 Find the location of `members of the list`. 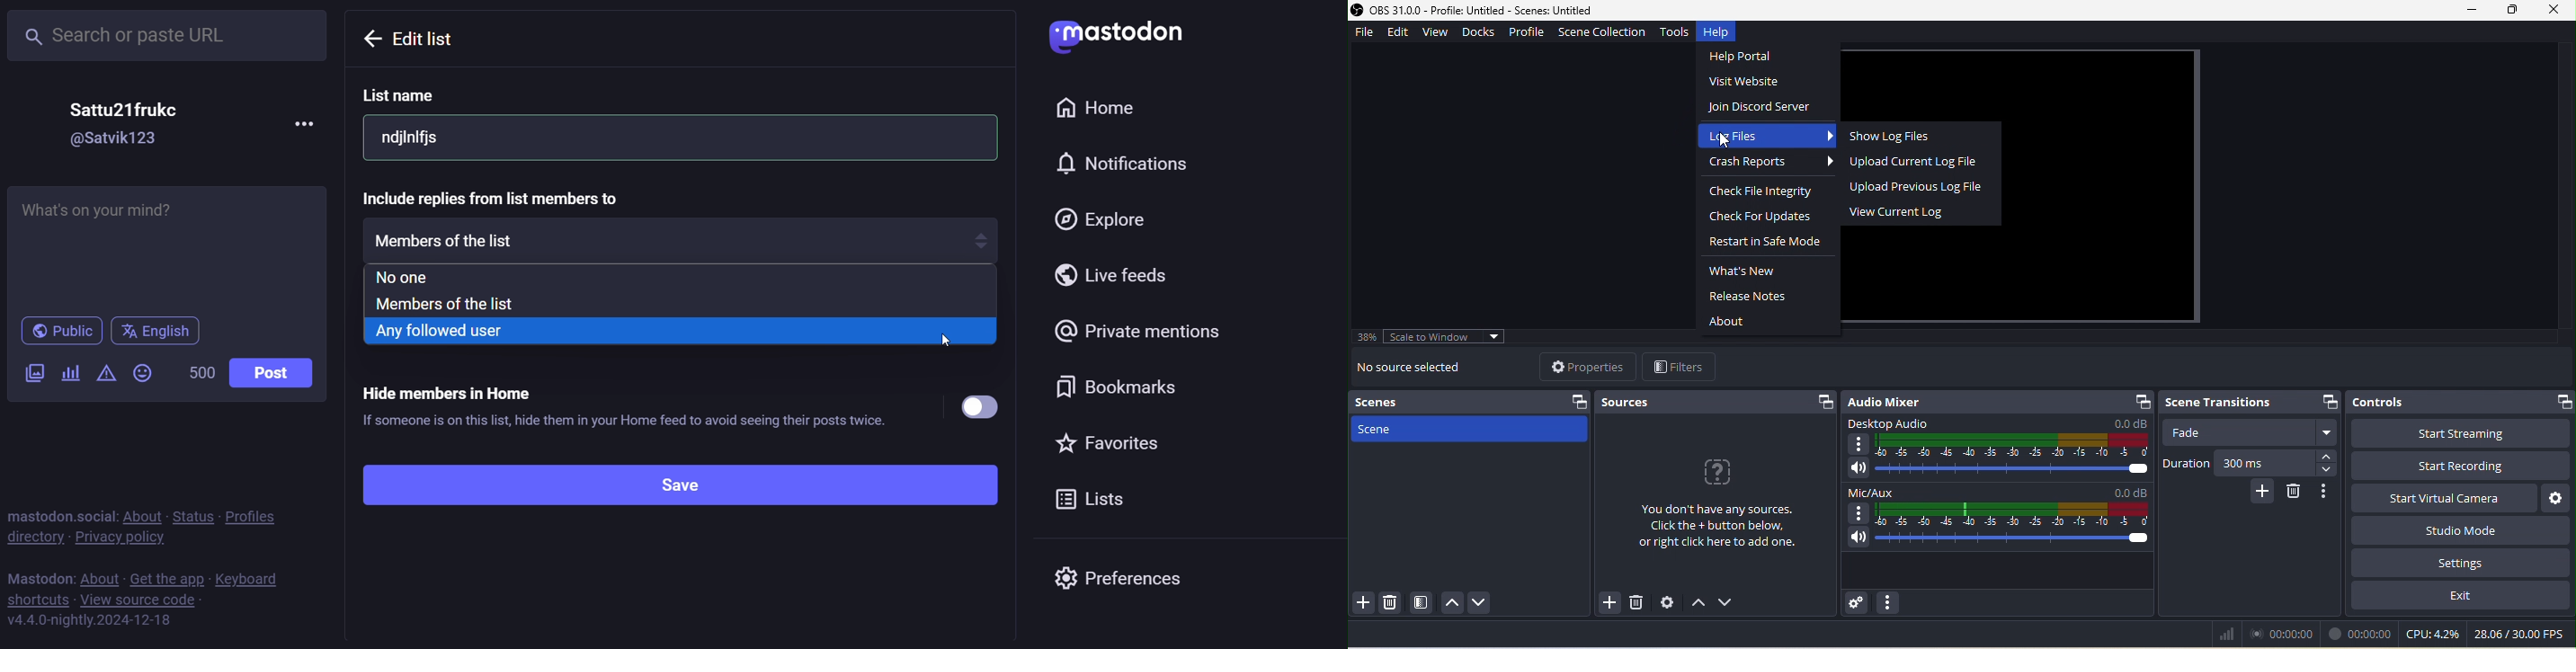

members of the list is located at coordinates (679, 240).